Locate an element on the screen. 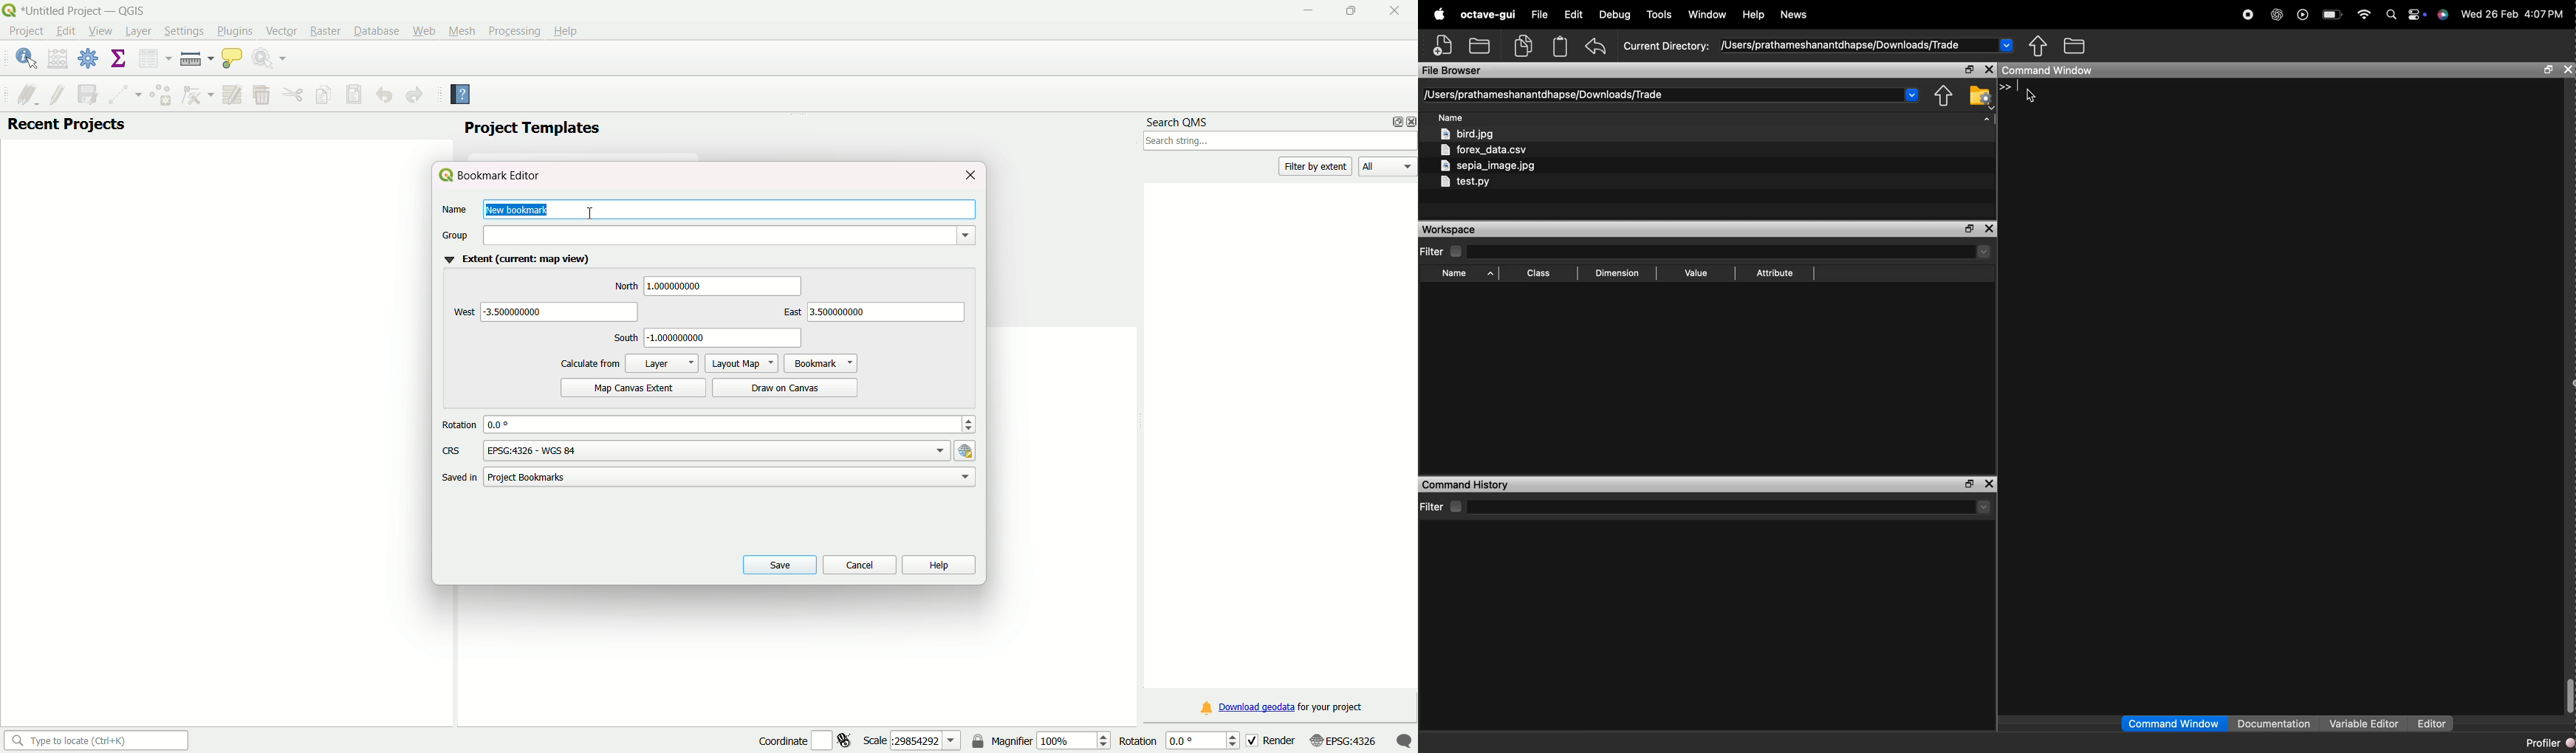 The image size is (2576, 756). open in separate window is located at coordinates (1969, 69).